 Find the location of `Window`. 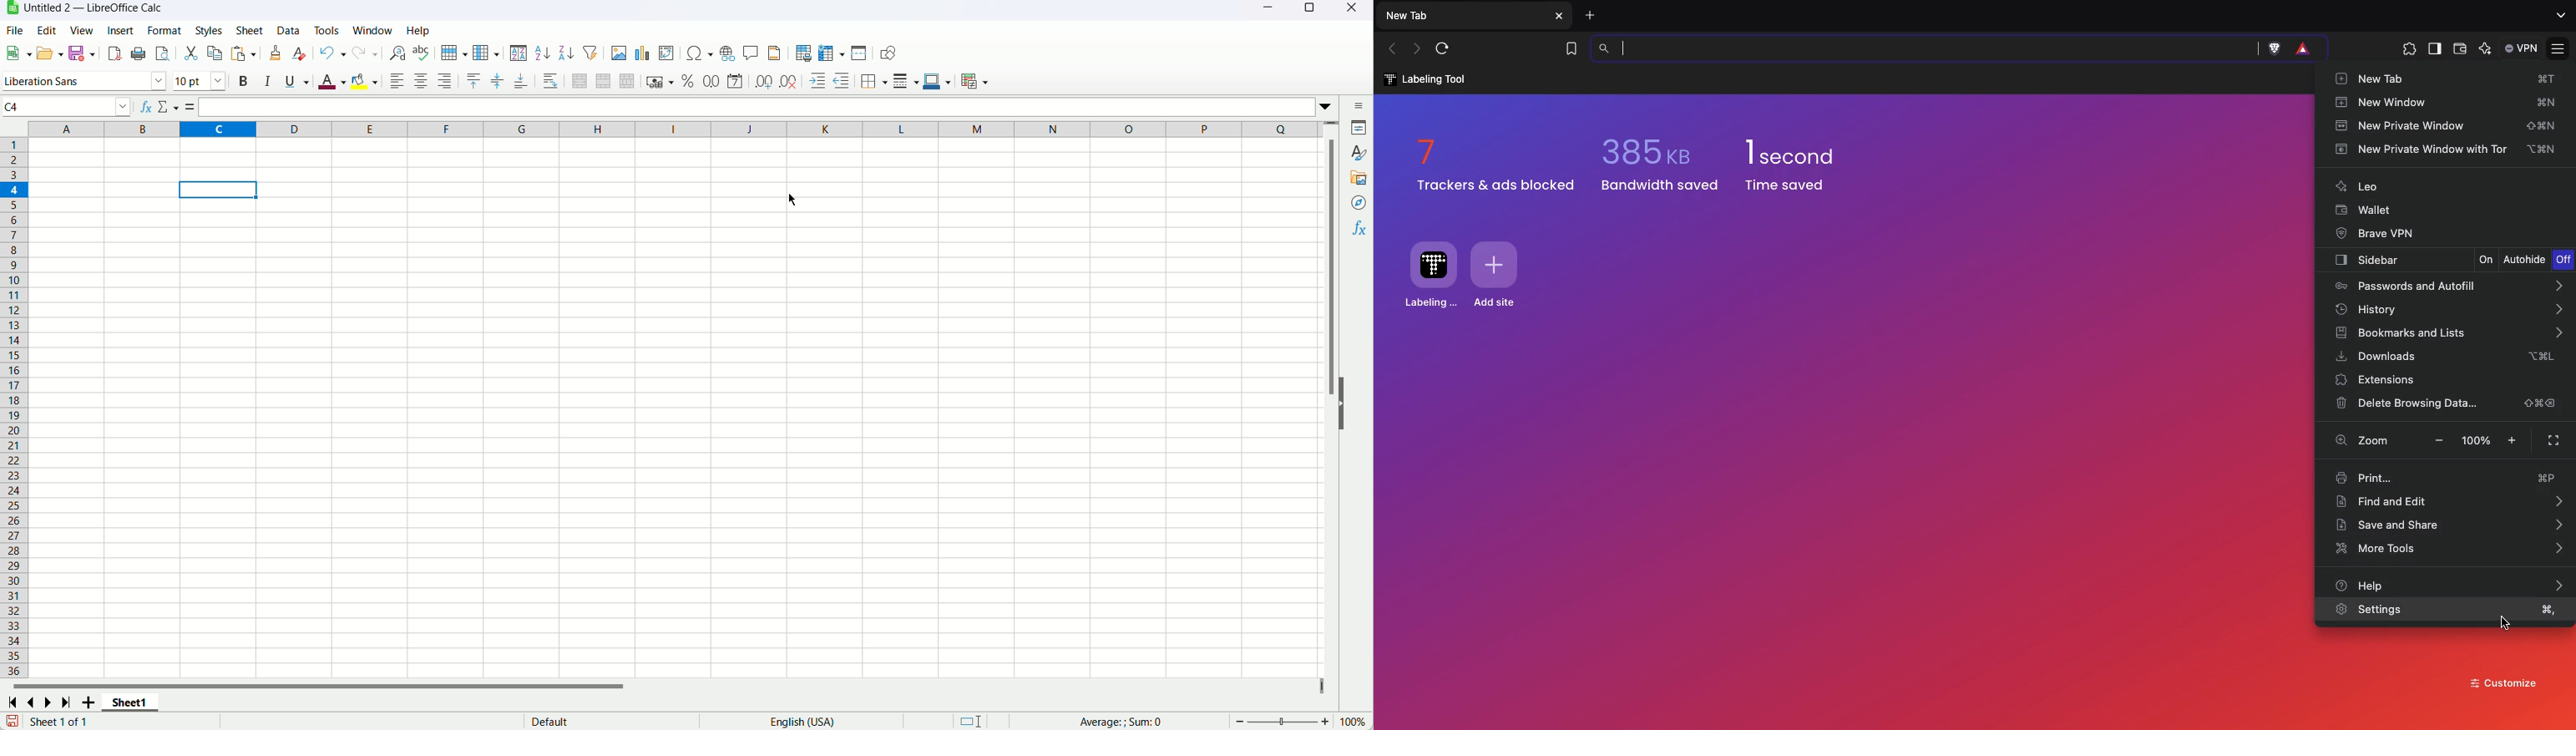

Window is located at coordinates (373, 30).